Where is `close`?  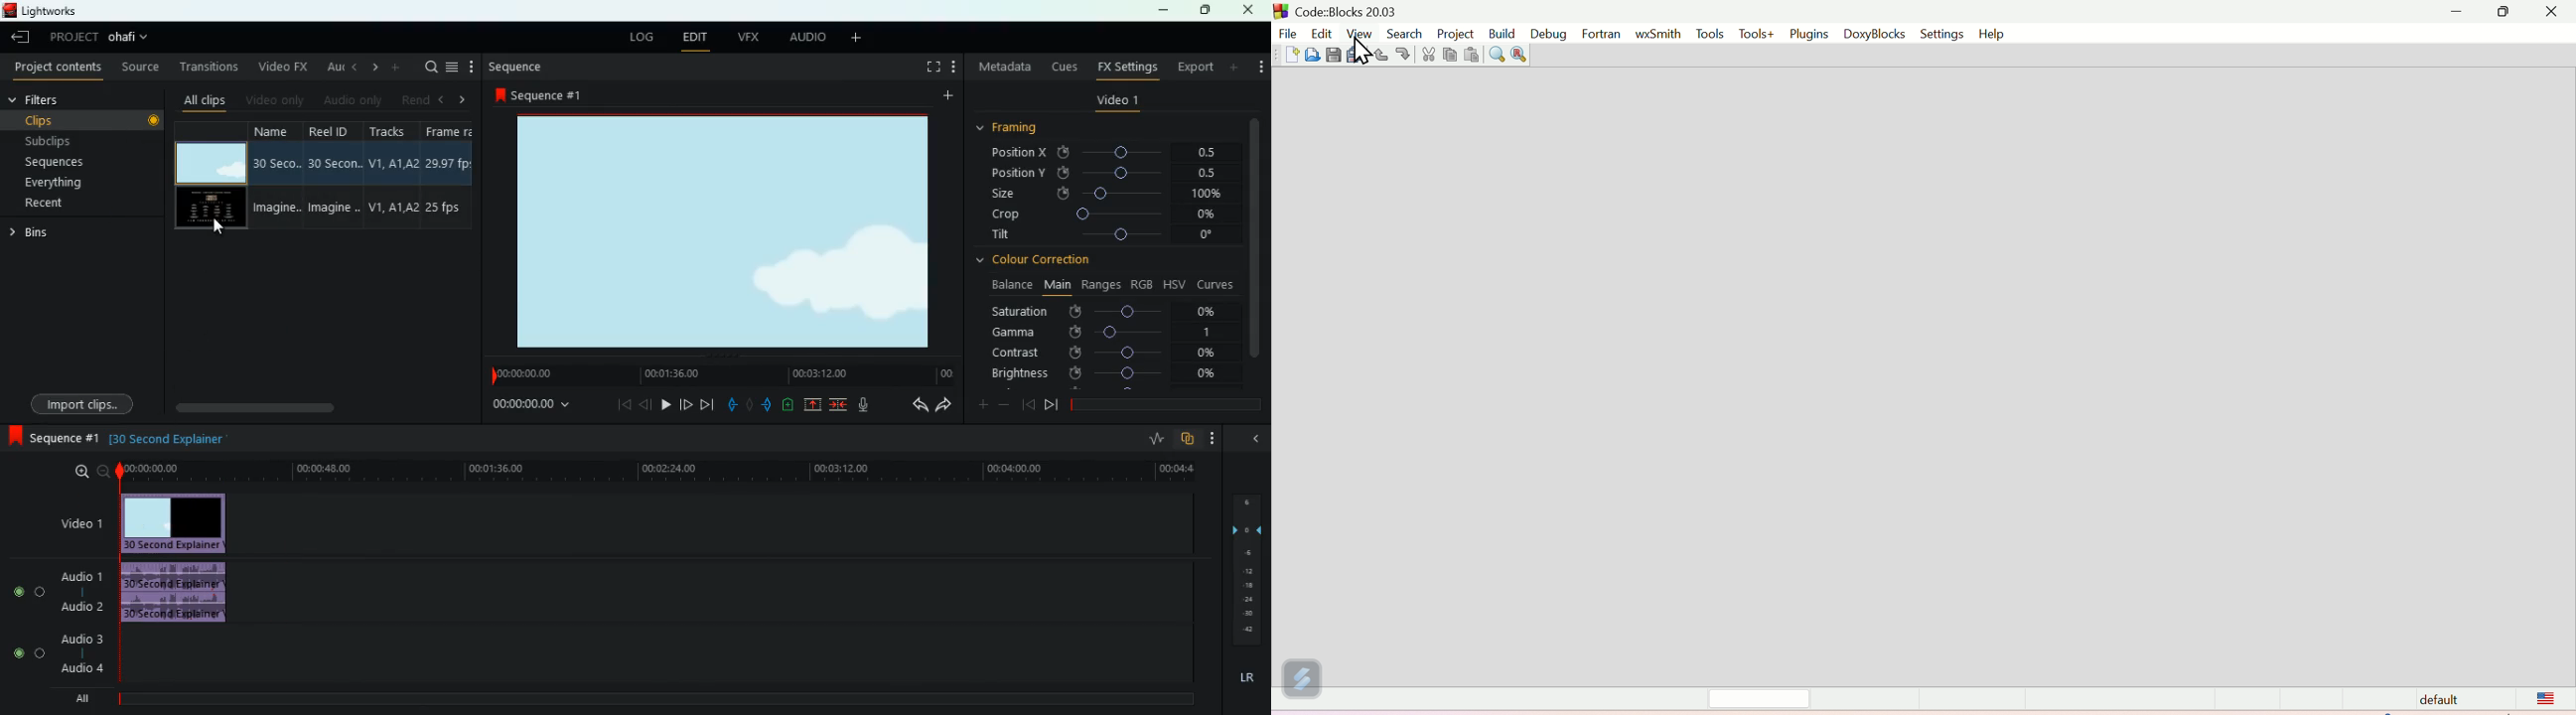
close is located at coordinates (1249, 10).